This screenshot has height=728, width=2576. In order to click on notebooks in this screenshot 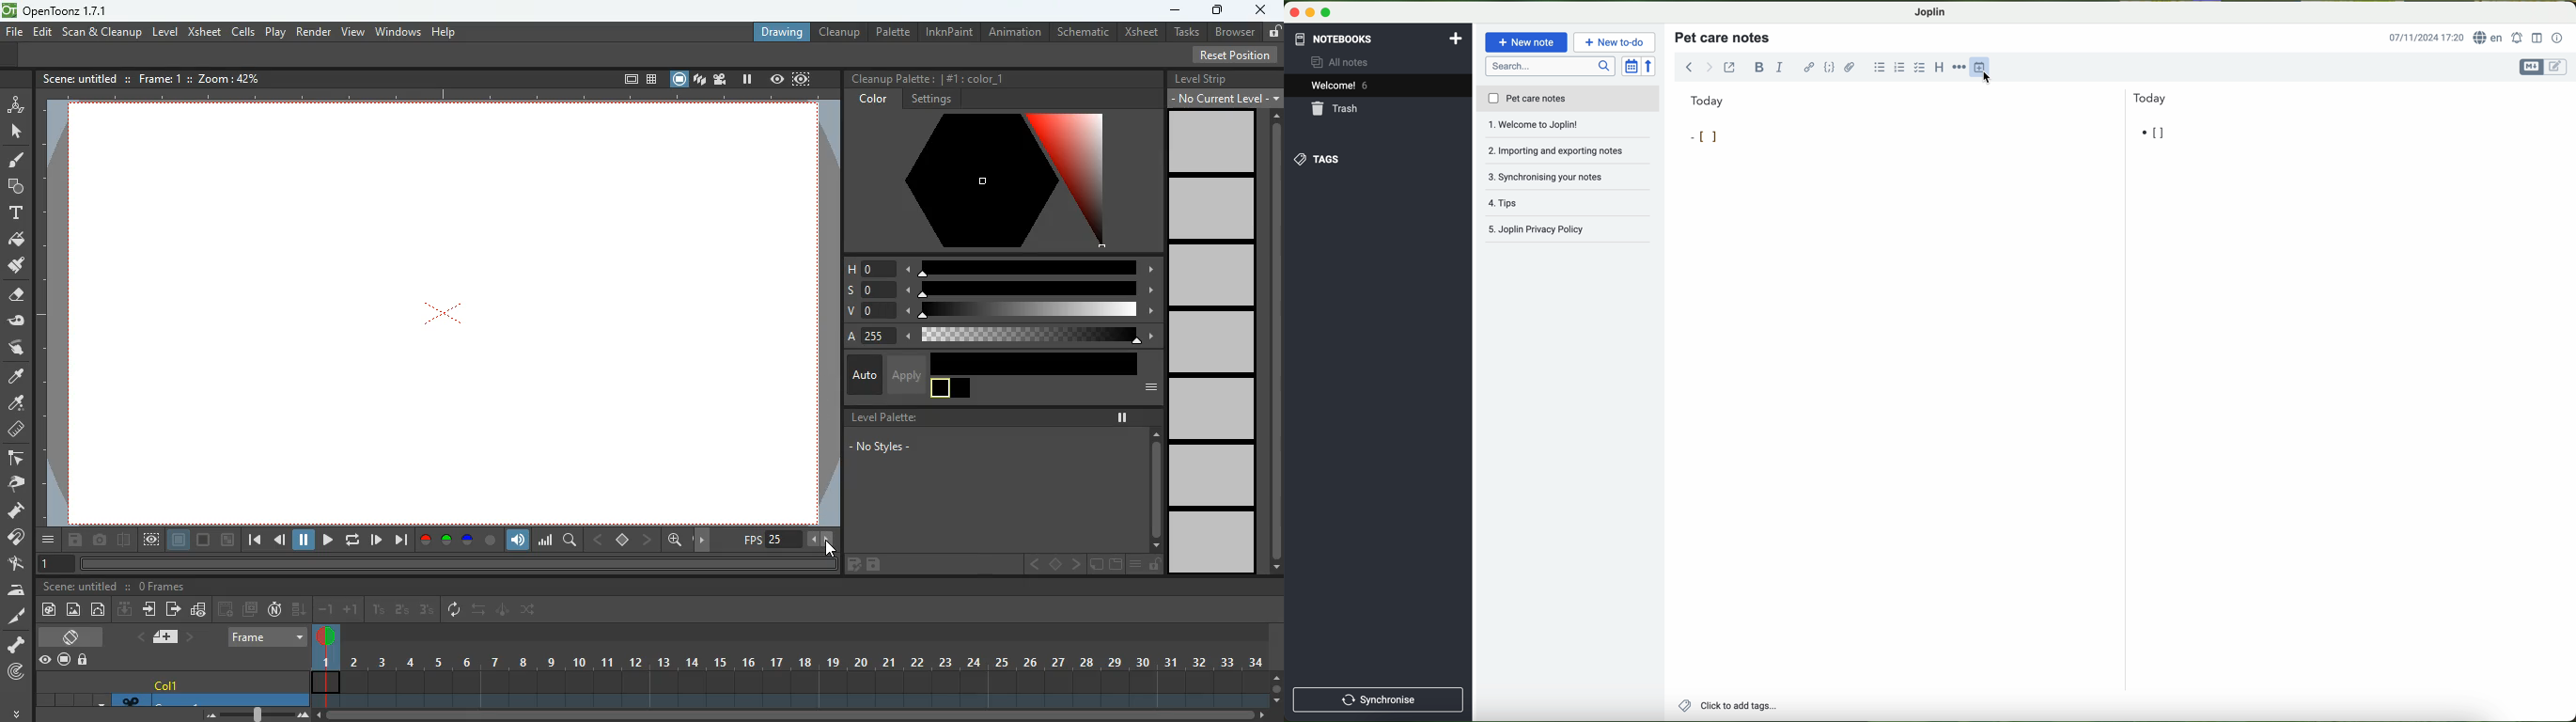, I will do `click(1332, 37)`.